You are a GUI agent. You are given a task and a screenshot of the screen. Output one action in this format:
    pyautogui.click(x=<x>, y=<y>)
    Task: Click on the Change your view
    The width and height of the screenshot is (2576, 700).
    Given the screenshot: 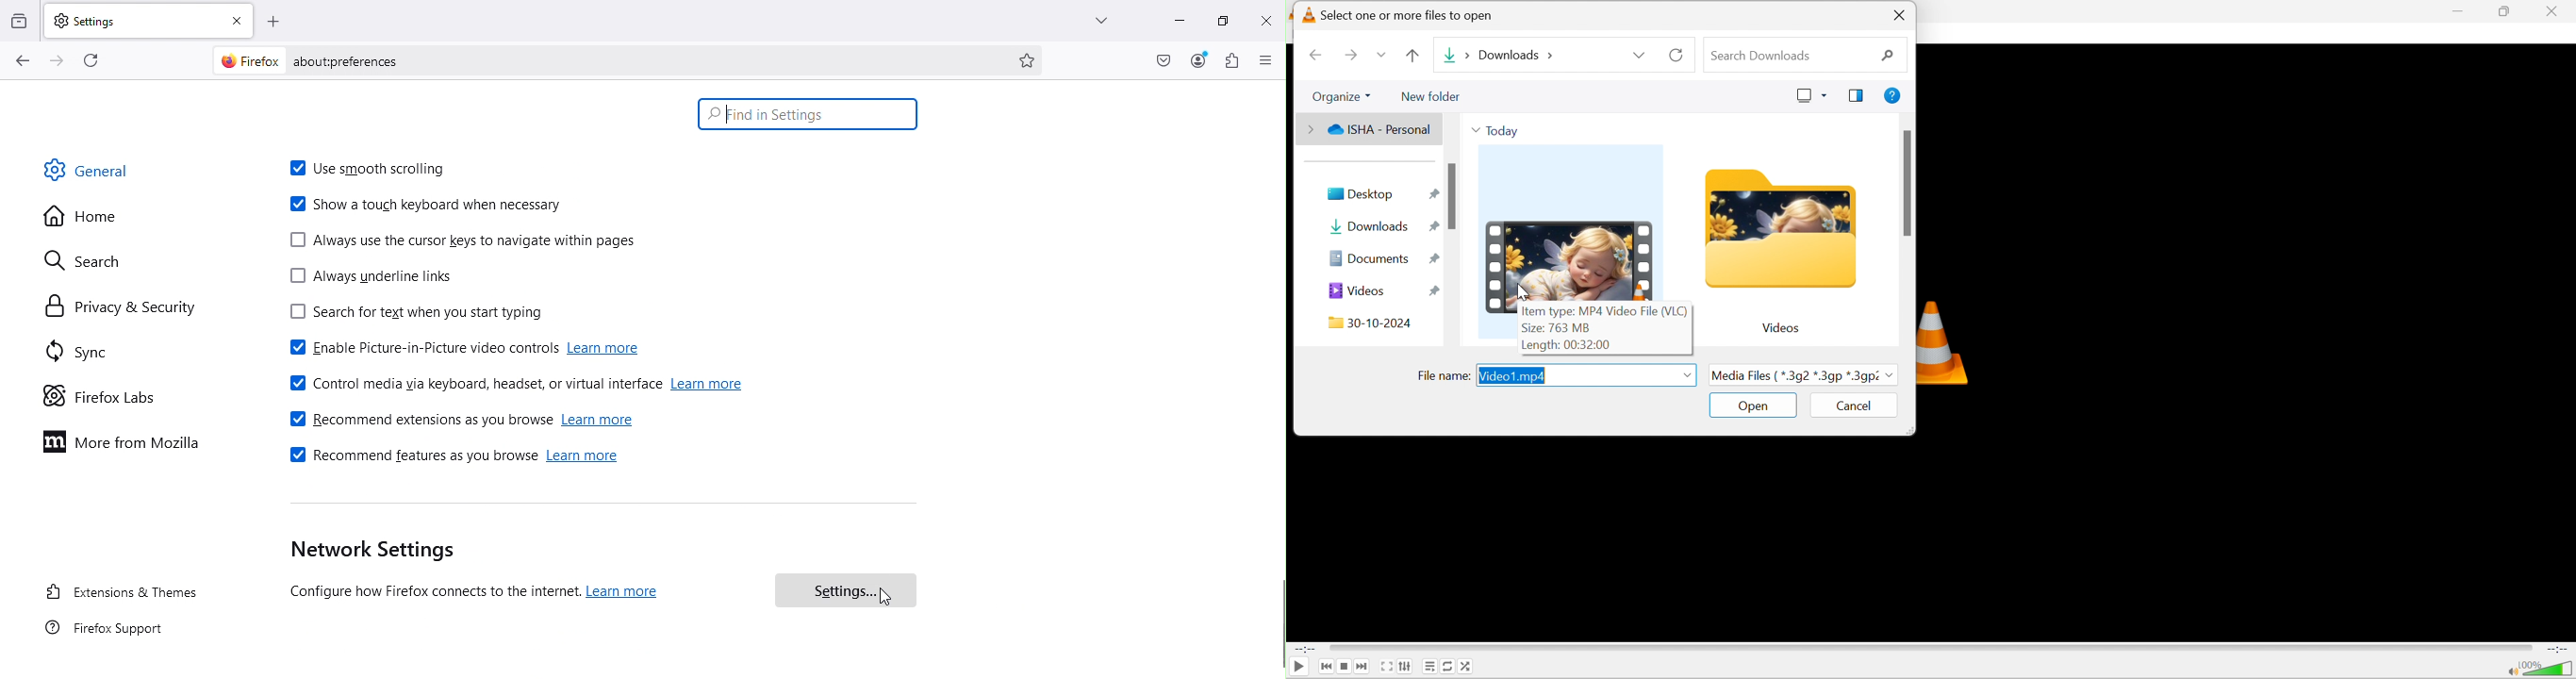 What is the action you would take?
    pyautogui.click(x=1813, y=96)
    